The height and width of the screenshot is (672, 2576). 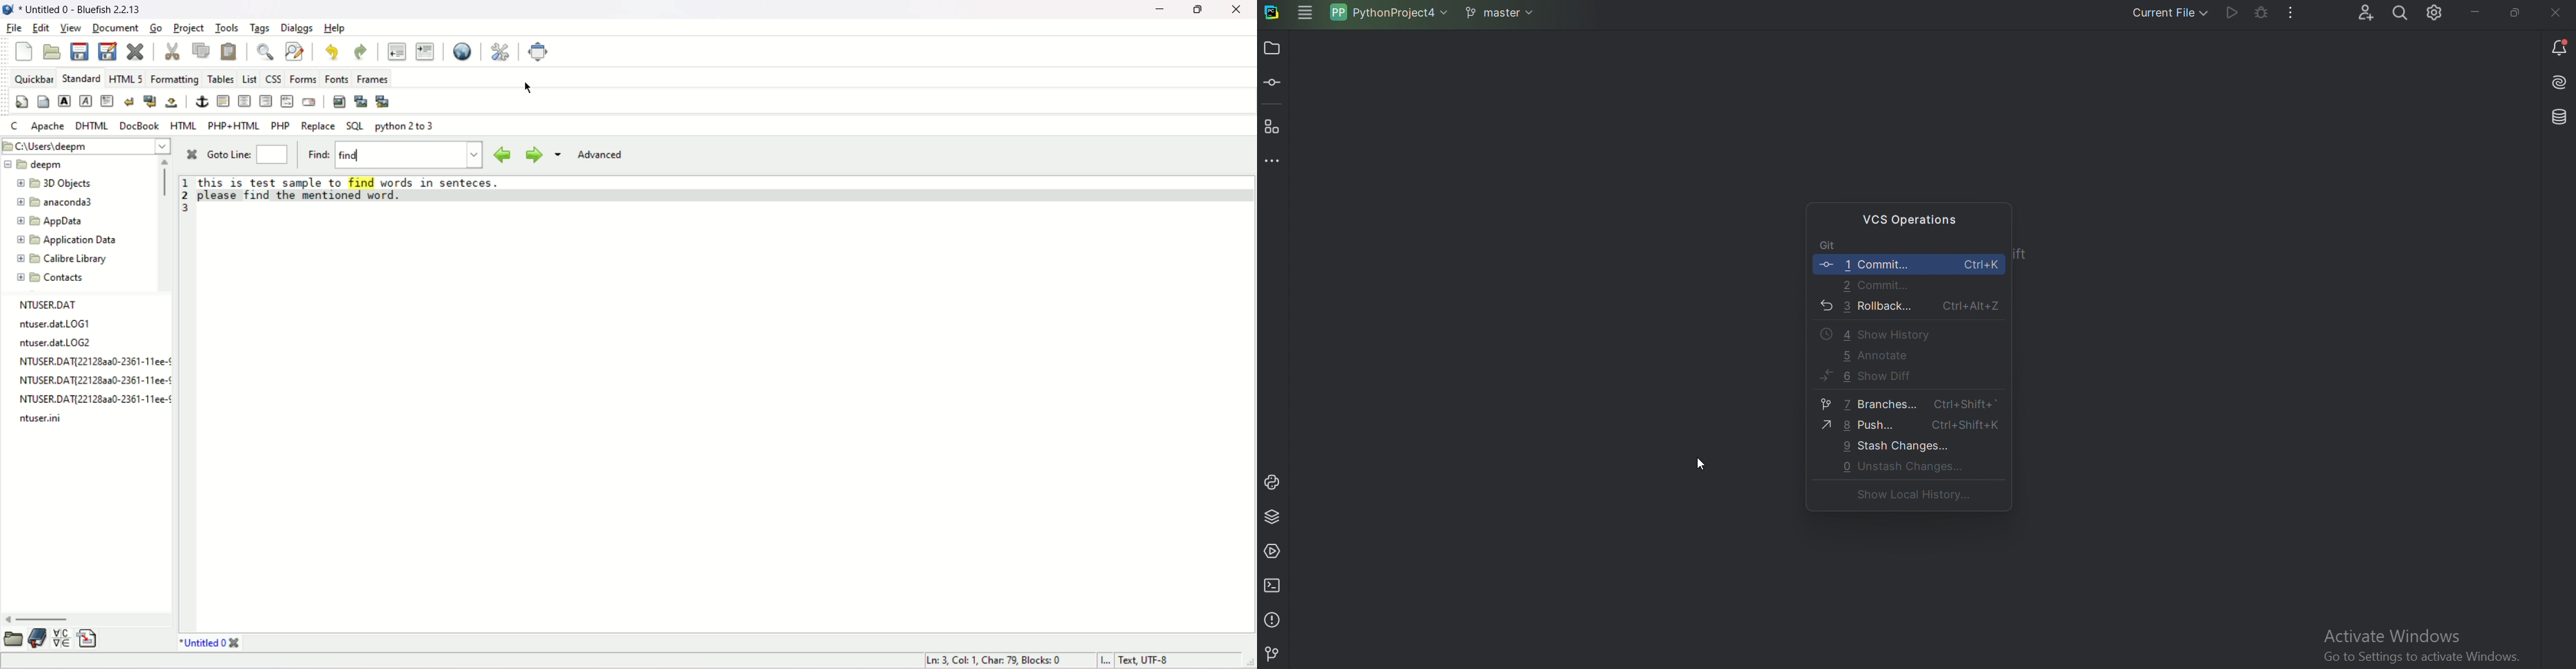 What do you see at coordinates (361, 51) in the screenshot?
I see `redo` at bounding box center [361, 51].